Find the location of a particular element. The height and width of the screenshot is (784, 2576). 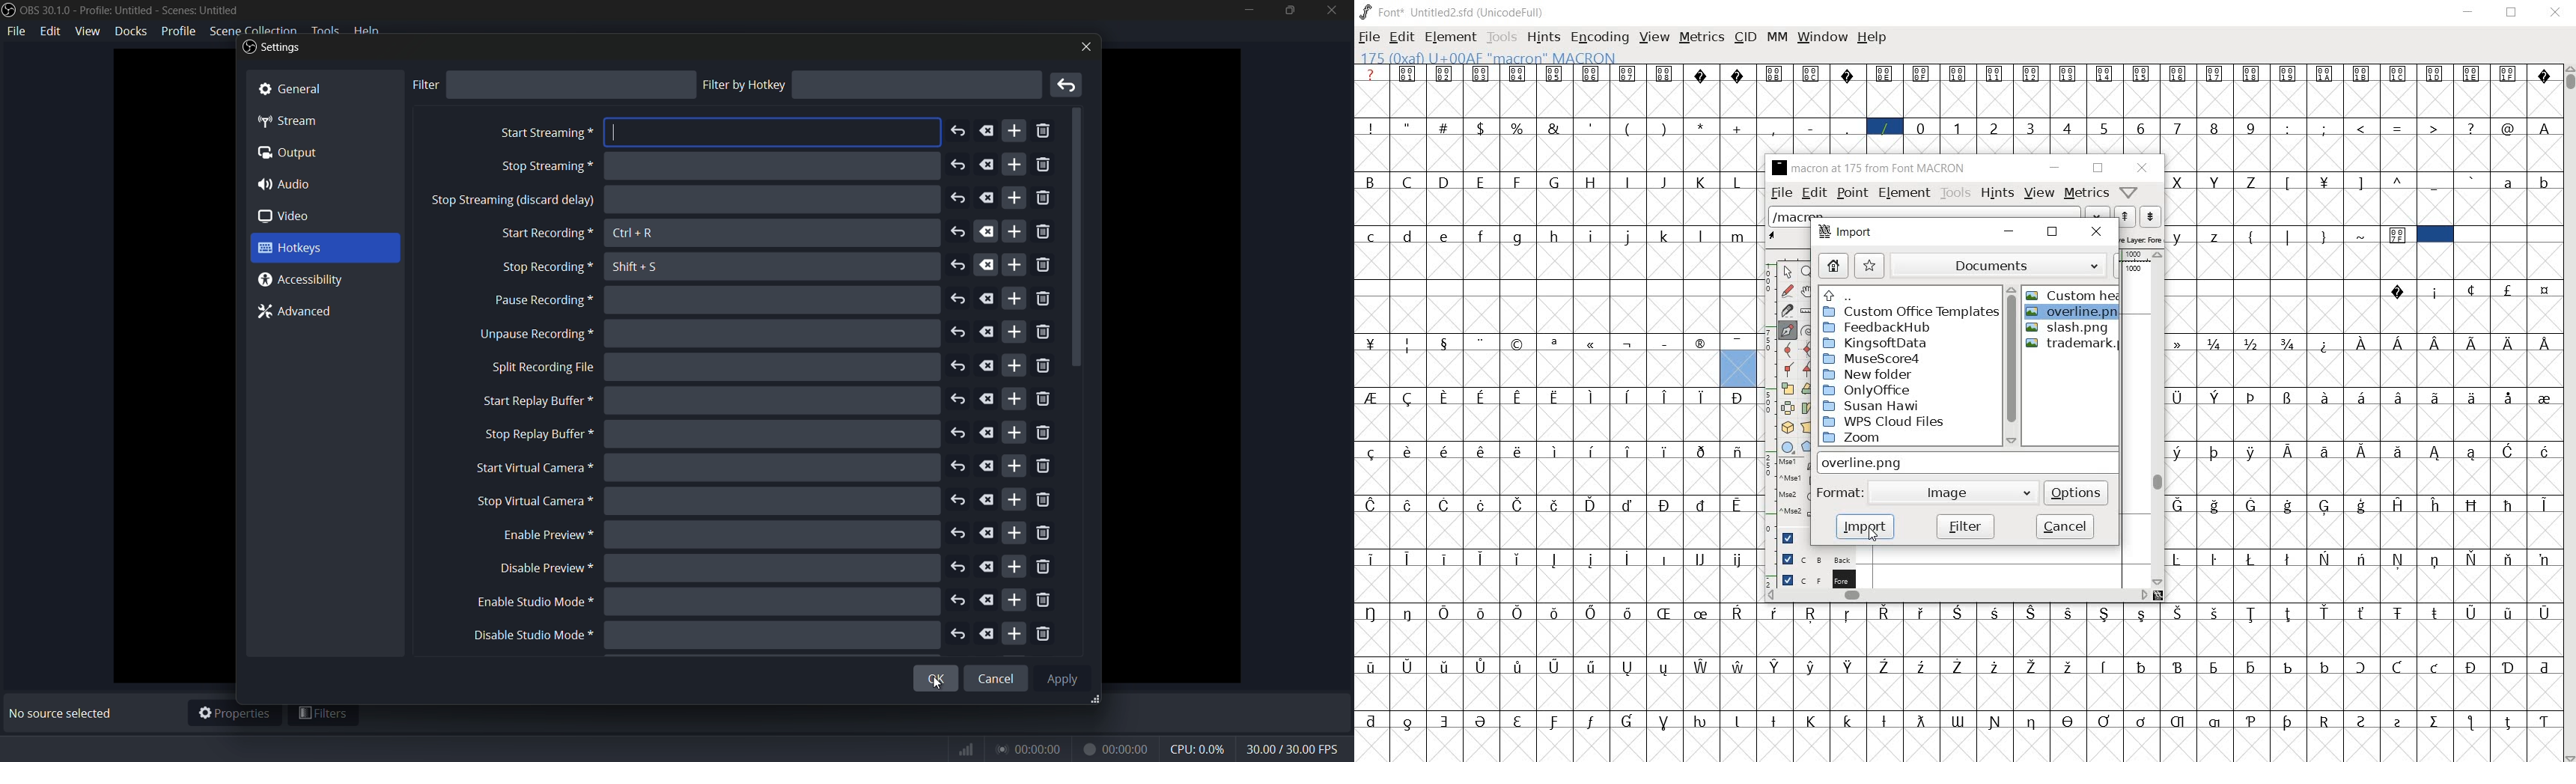

- is located at coordinates (1810, 127).